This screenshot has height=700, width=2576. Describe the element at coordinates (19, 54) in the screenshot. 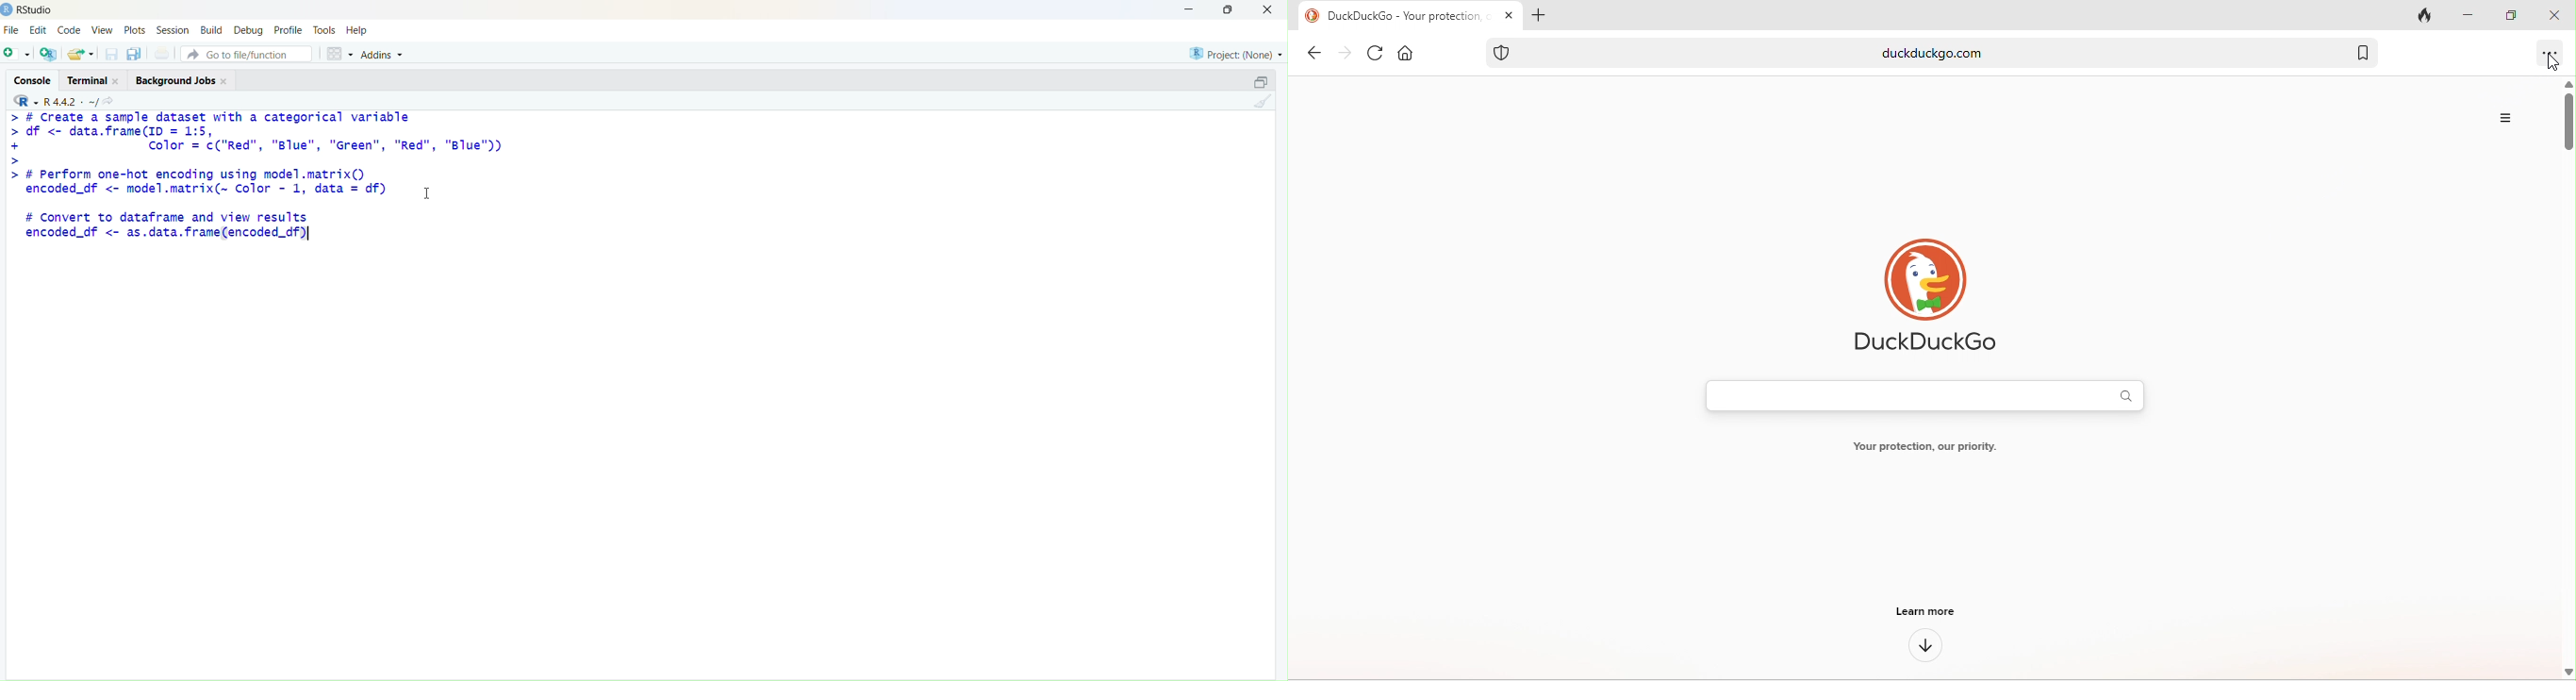

I see `add file as` at that location.